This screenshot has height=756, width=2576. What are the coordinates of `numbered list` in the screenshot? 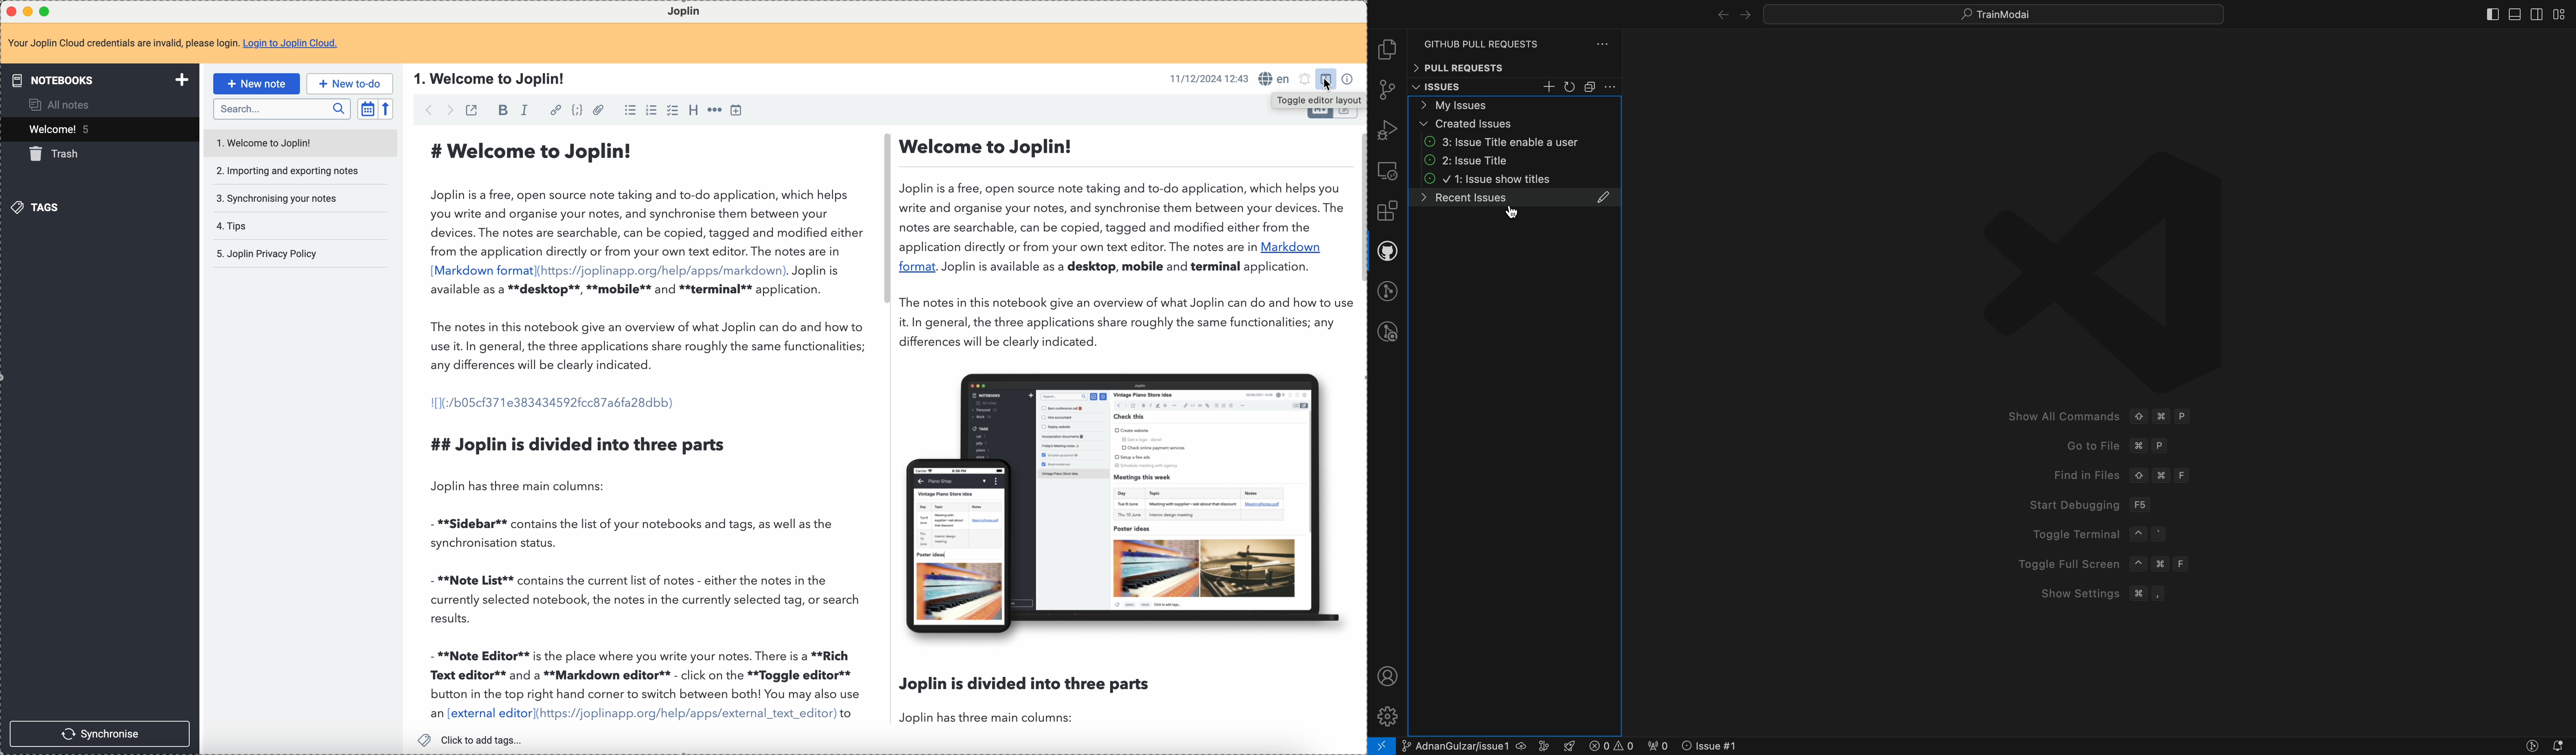 It's located at (653, 110).